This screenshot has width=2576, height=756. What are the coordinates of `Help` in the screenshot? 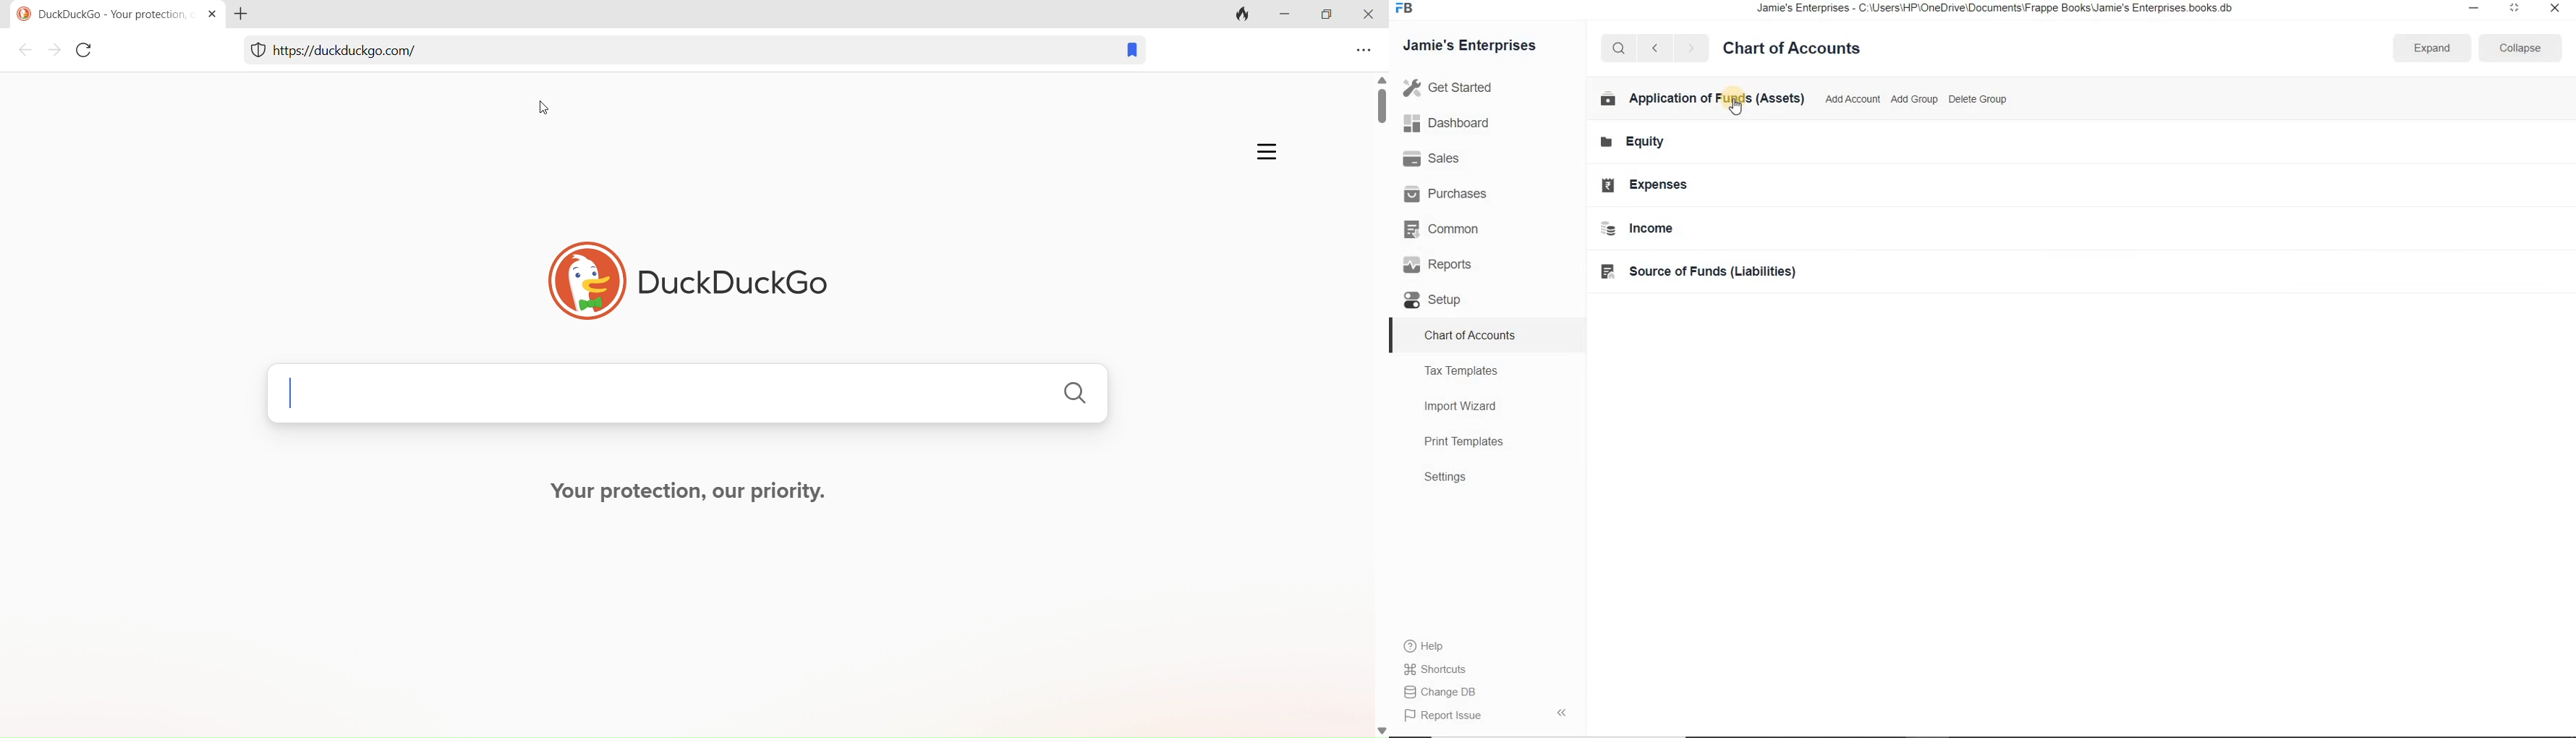 It's located at (1431, 648).